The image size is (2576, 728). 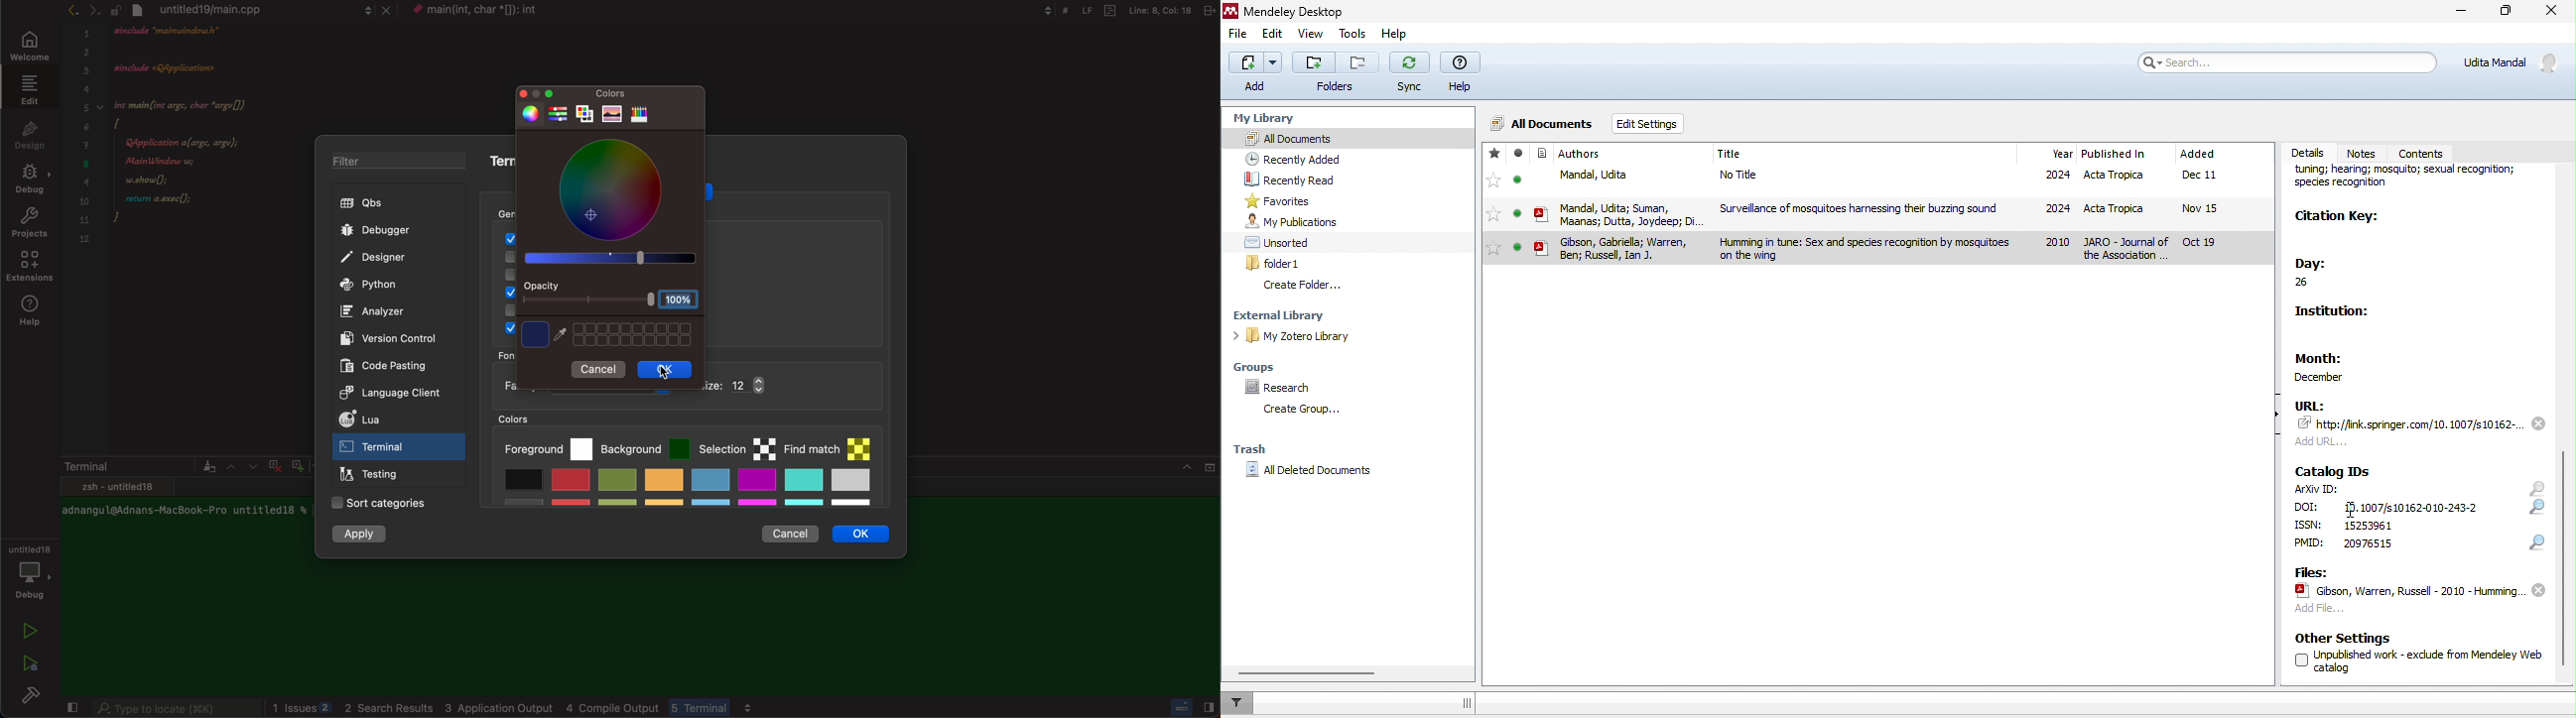 What do you see at coordinates (2326, 440) in the screenshot?
I see `add` at bounding box center [2326, 440].